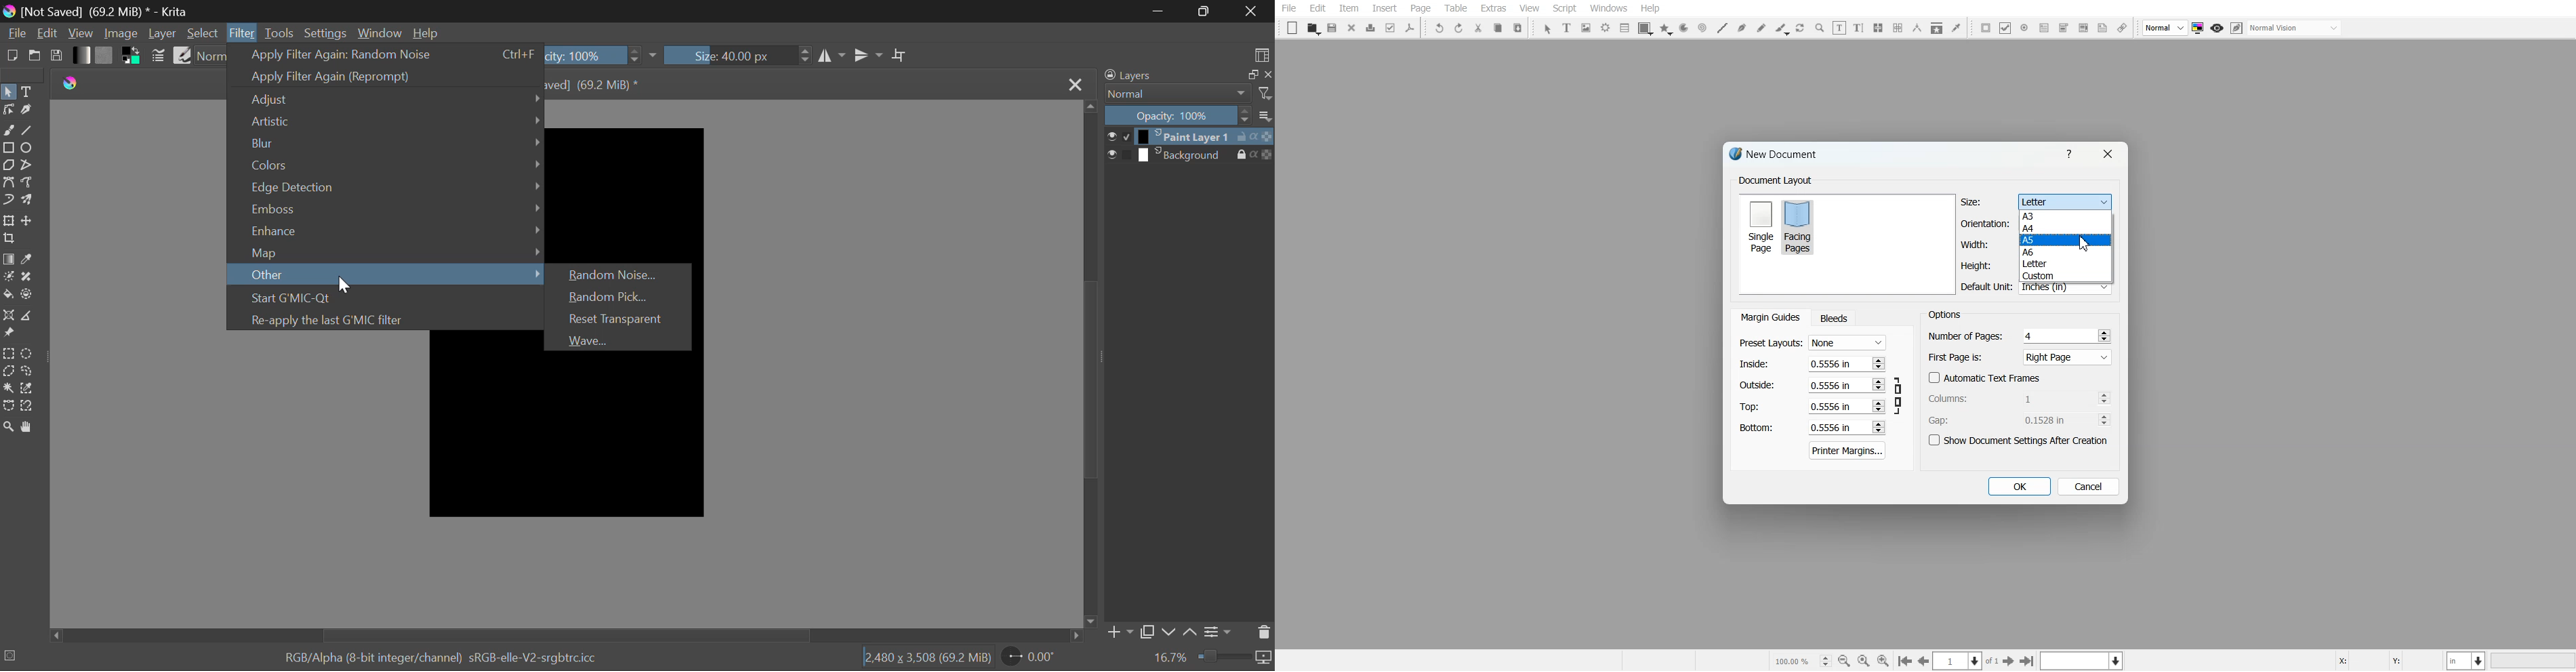 Image resolution: width=2576 pixels, height=672 pixels. I want to click on Close, so click(1352, 27).